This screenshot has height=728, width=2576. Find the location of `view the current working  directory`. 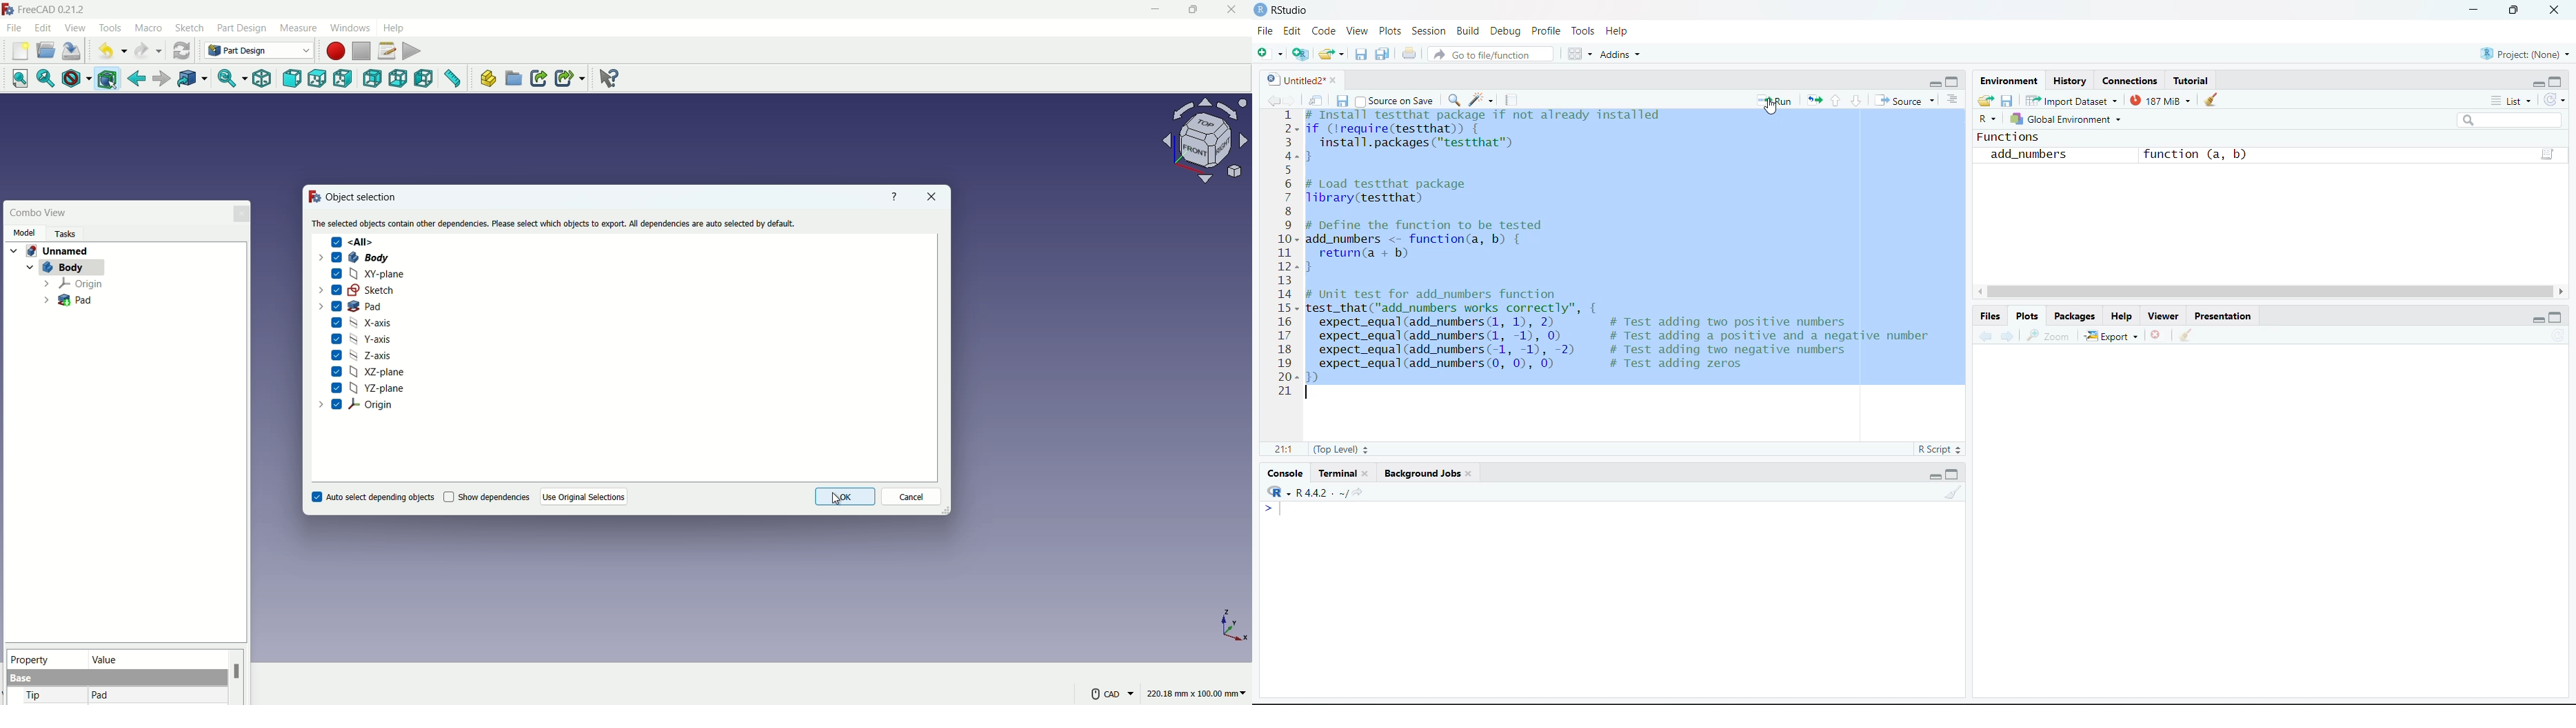

view the current working  directory is located at coordinates (1351, 493).